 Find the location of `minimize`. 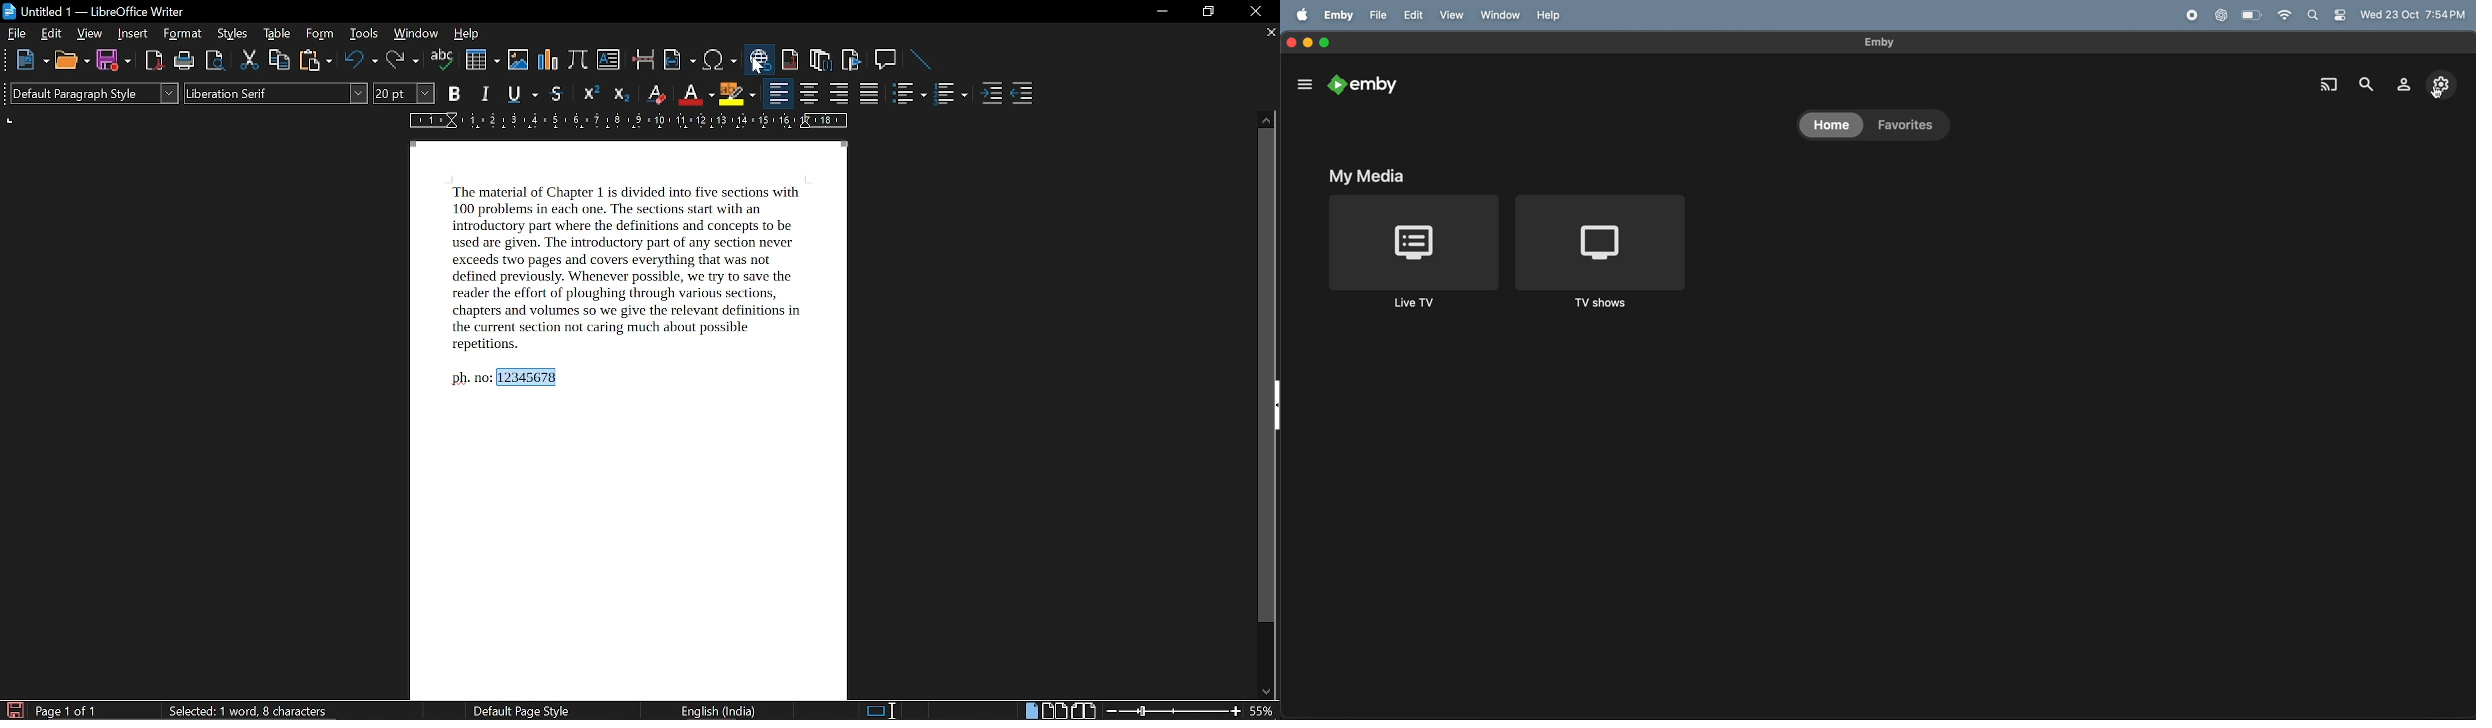

minimize is located at coordinates (1162, 12).